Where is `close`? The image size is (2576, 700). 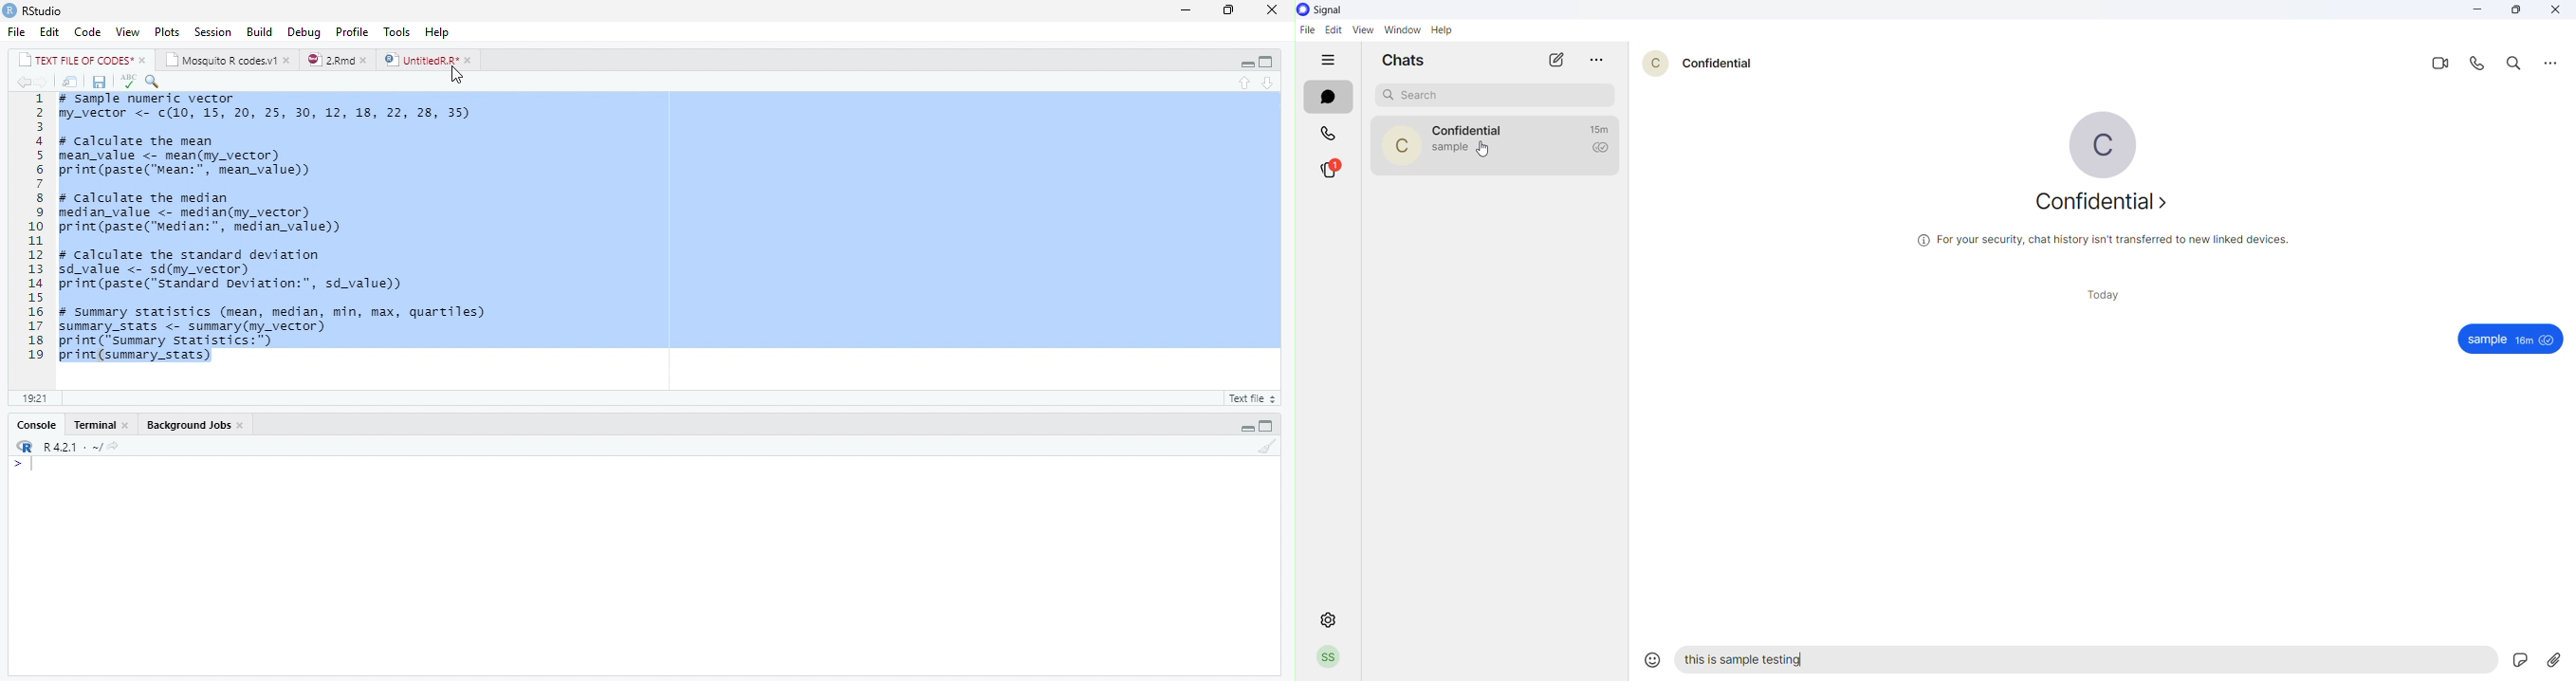
close is located at coordinates (368, 61).